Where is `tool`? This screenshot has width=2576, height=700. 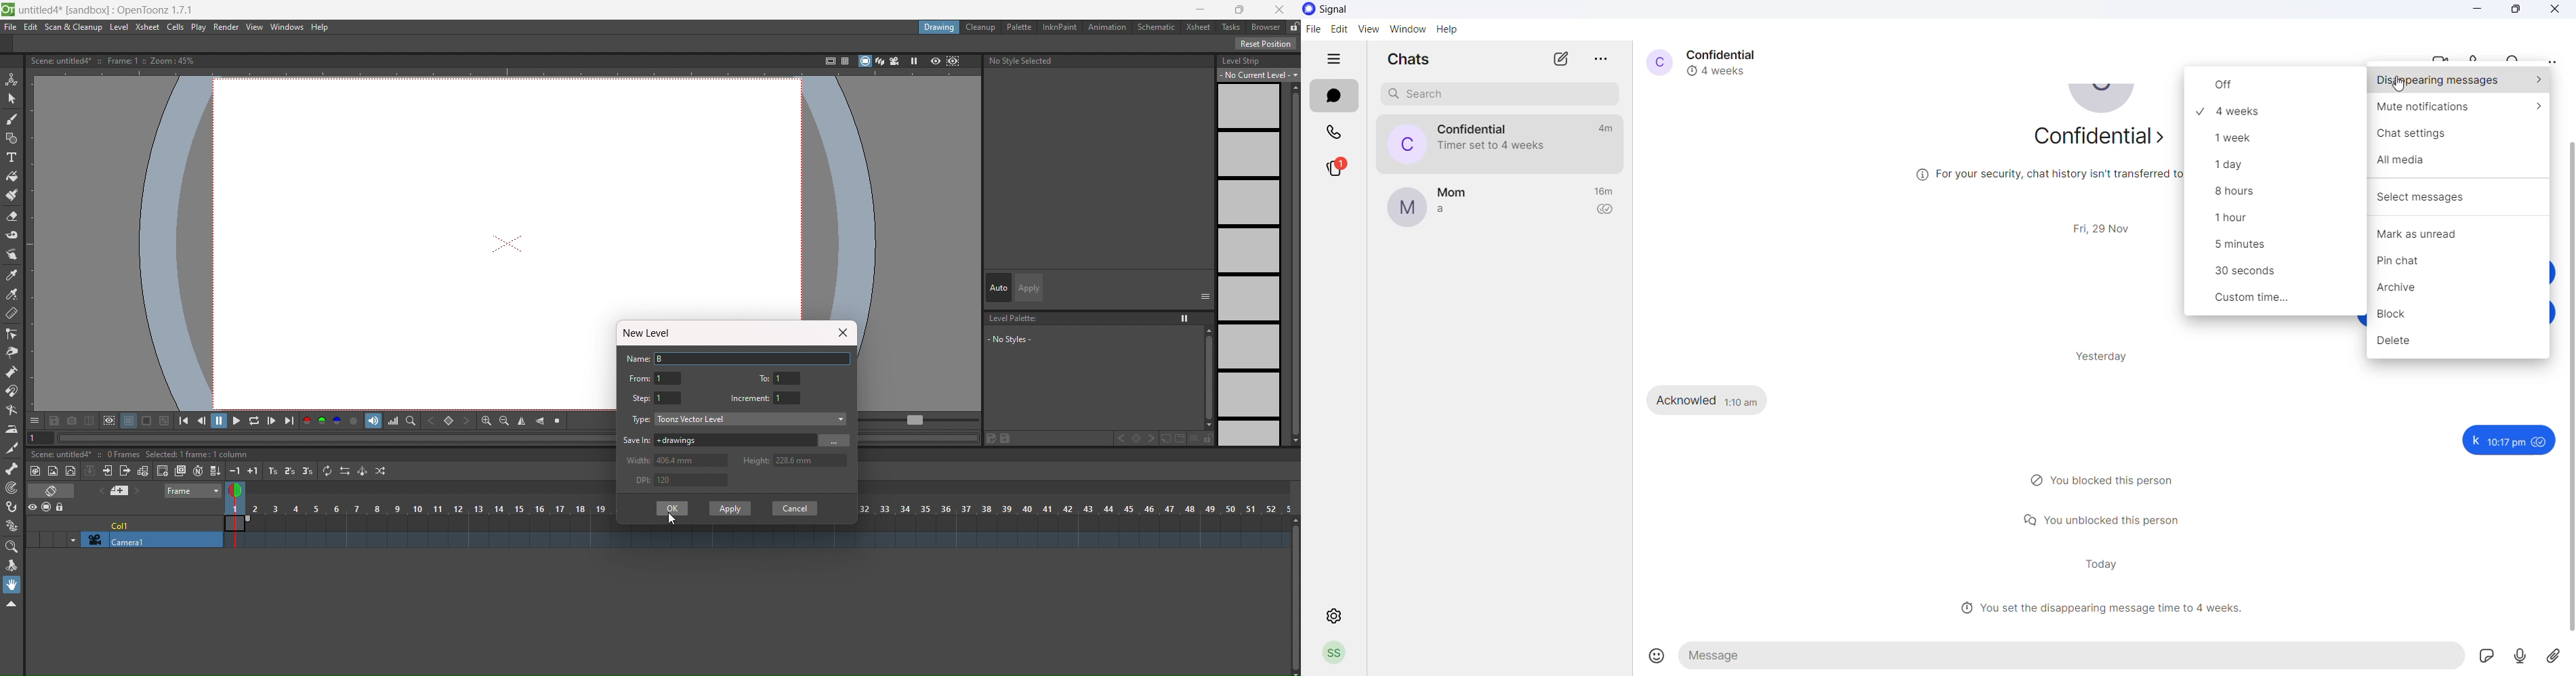
tool is located at coordinates (148, 421).